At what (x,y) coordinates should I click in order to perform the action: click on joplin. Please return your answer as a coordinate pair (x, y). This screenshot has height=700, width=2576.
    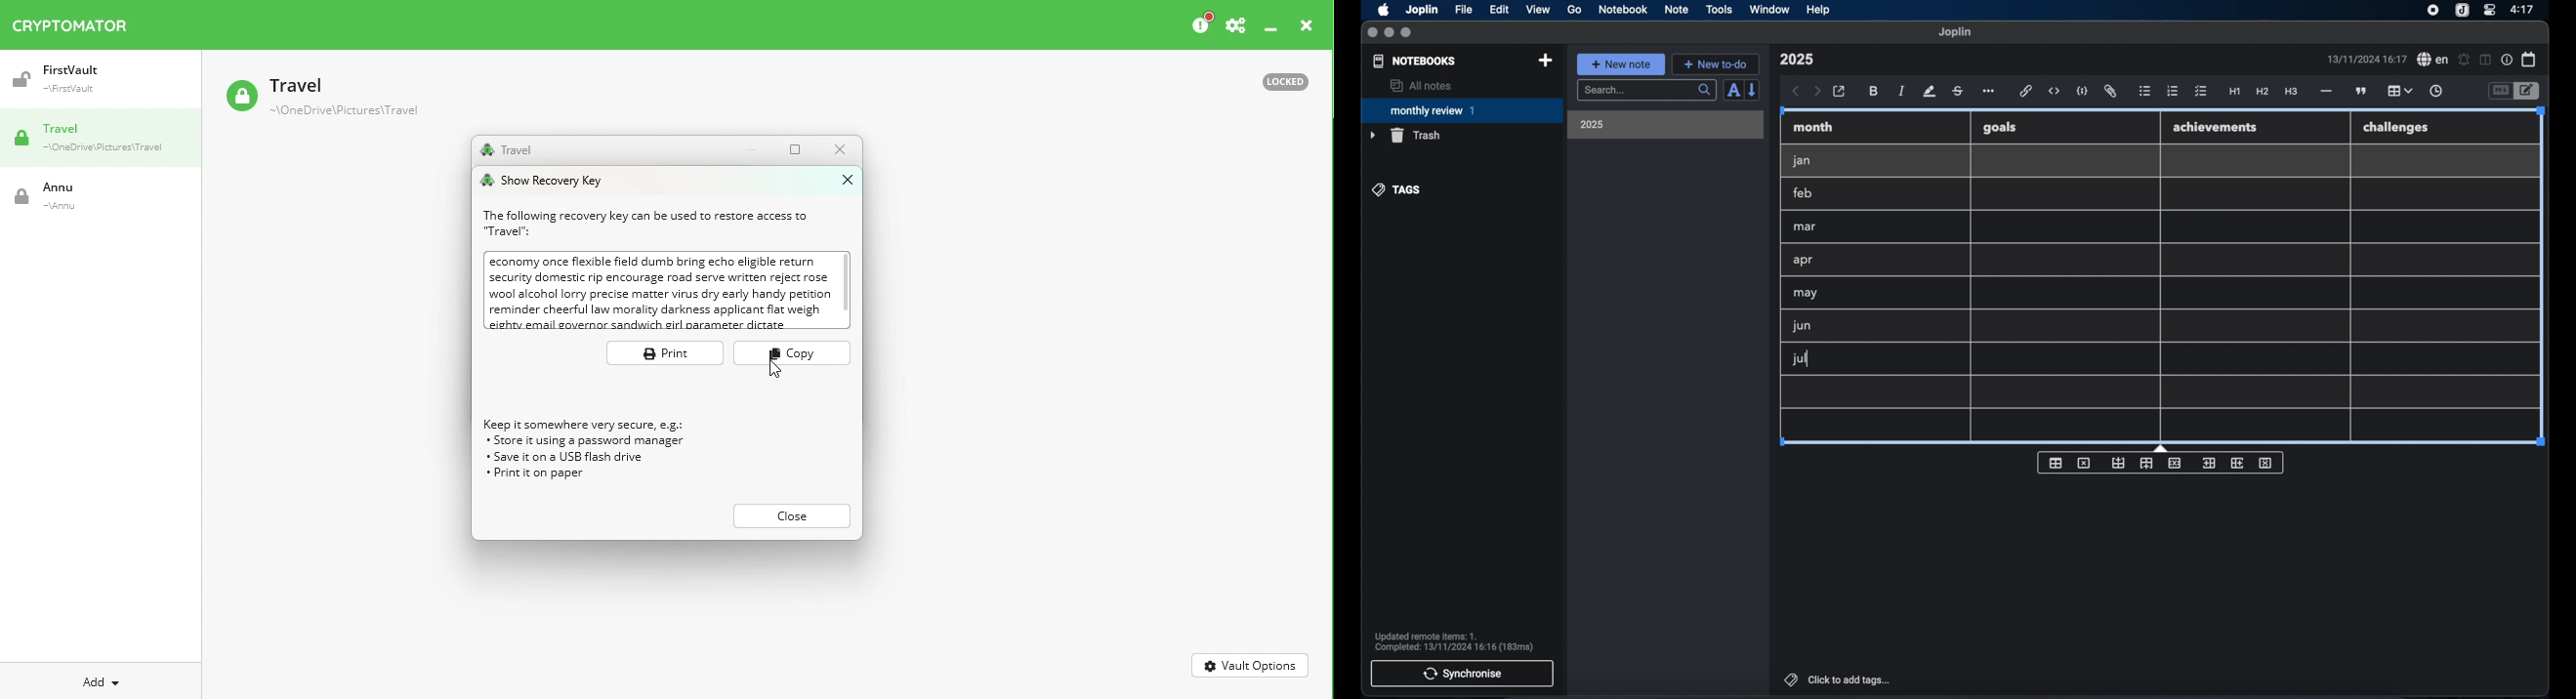
    Looking at the image, I should click on (1955, 32).